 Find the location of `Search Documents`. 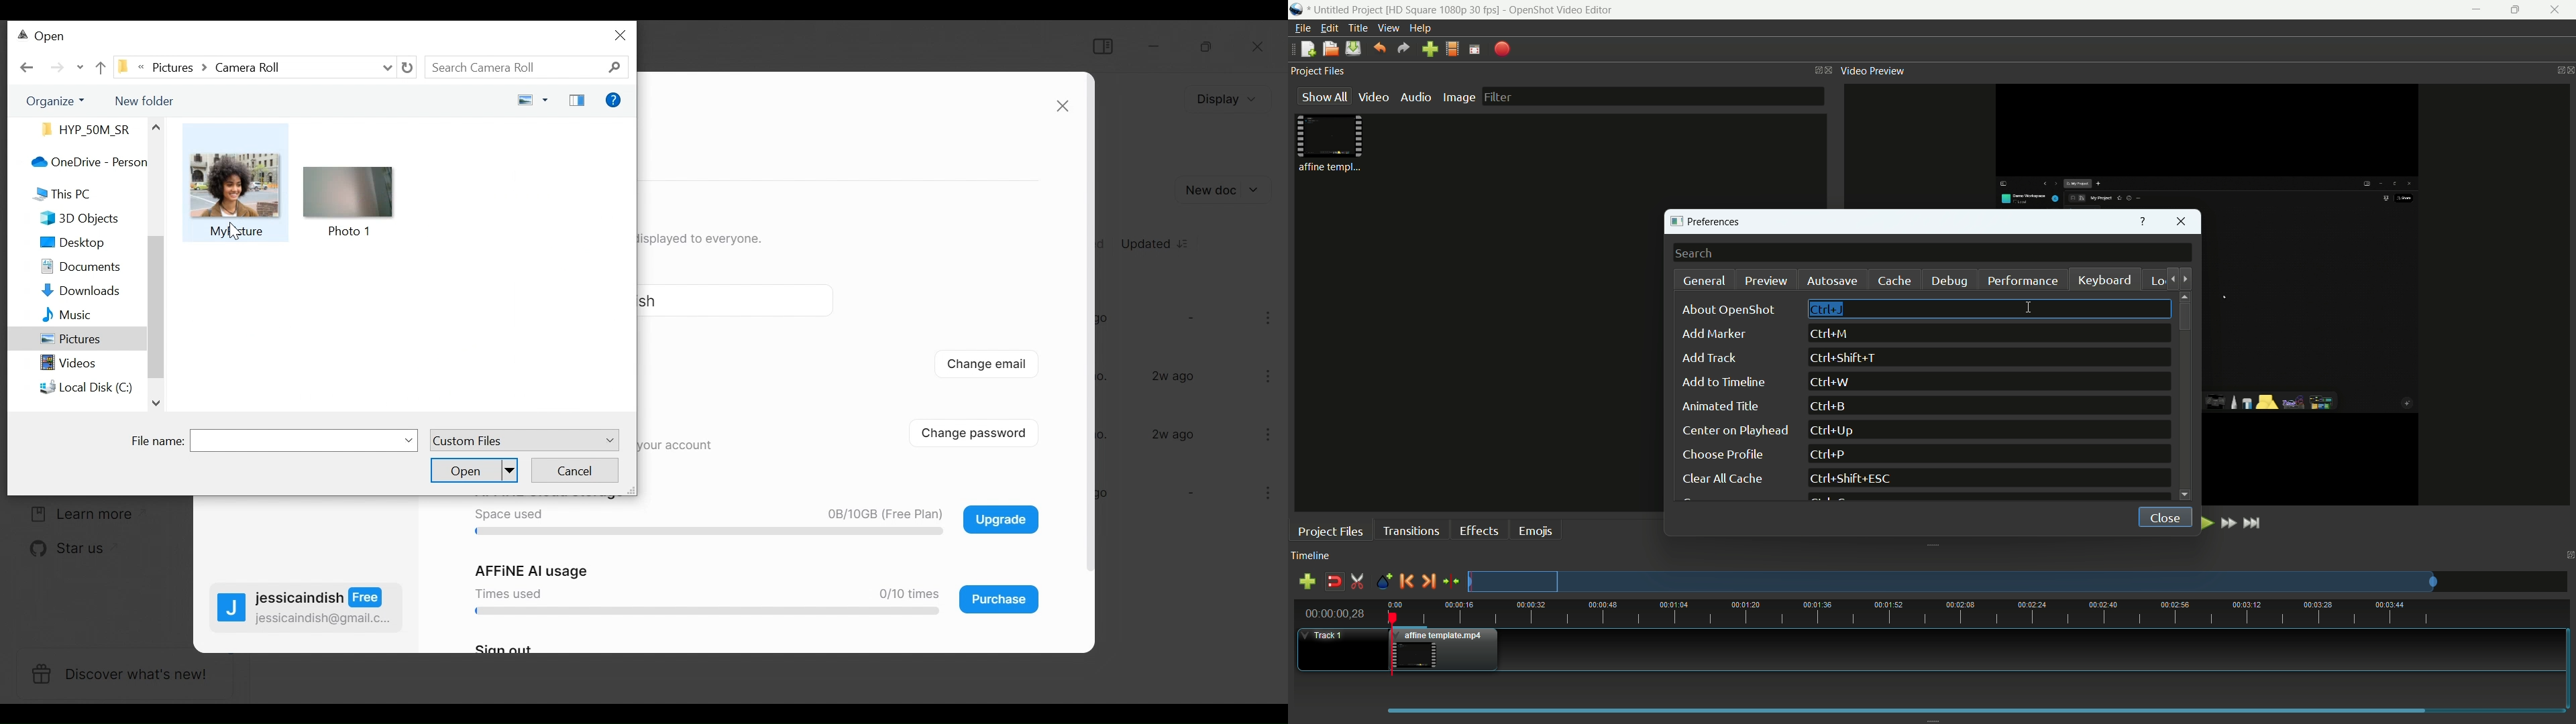

Search Documents is located at coordinates (528, 68).